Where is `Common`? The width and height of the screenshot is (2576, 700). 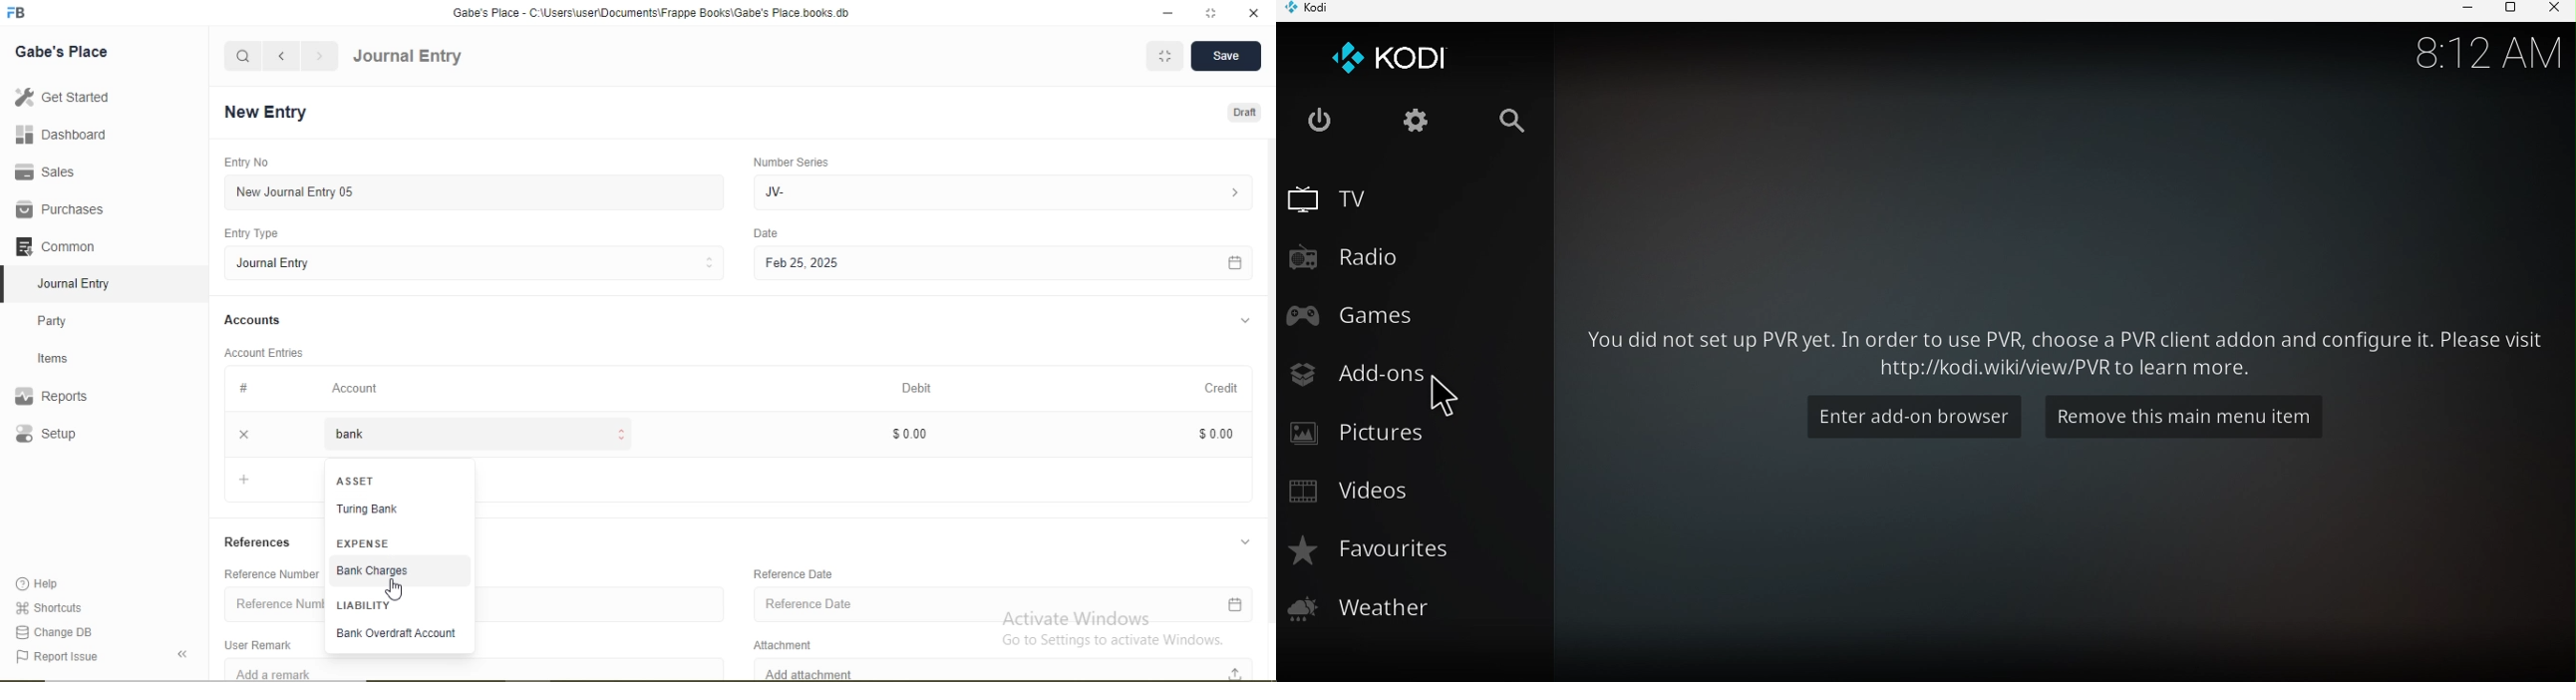 Common is located at coordinates (60, 244).